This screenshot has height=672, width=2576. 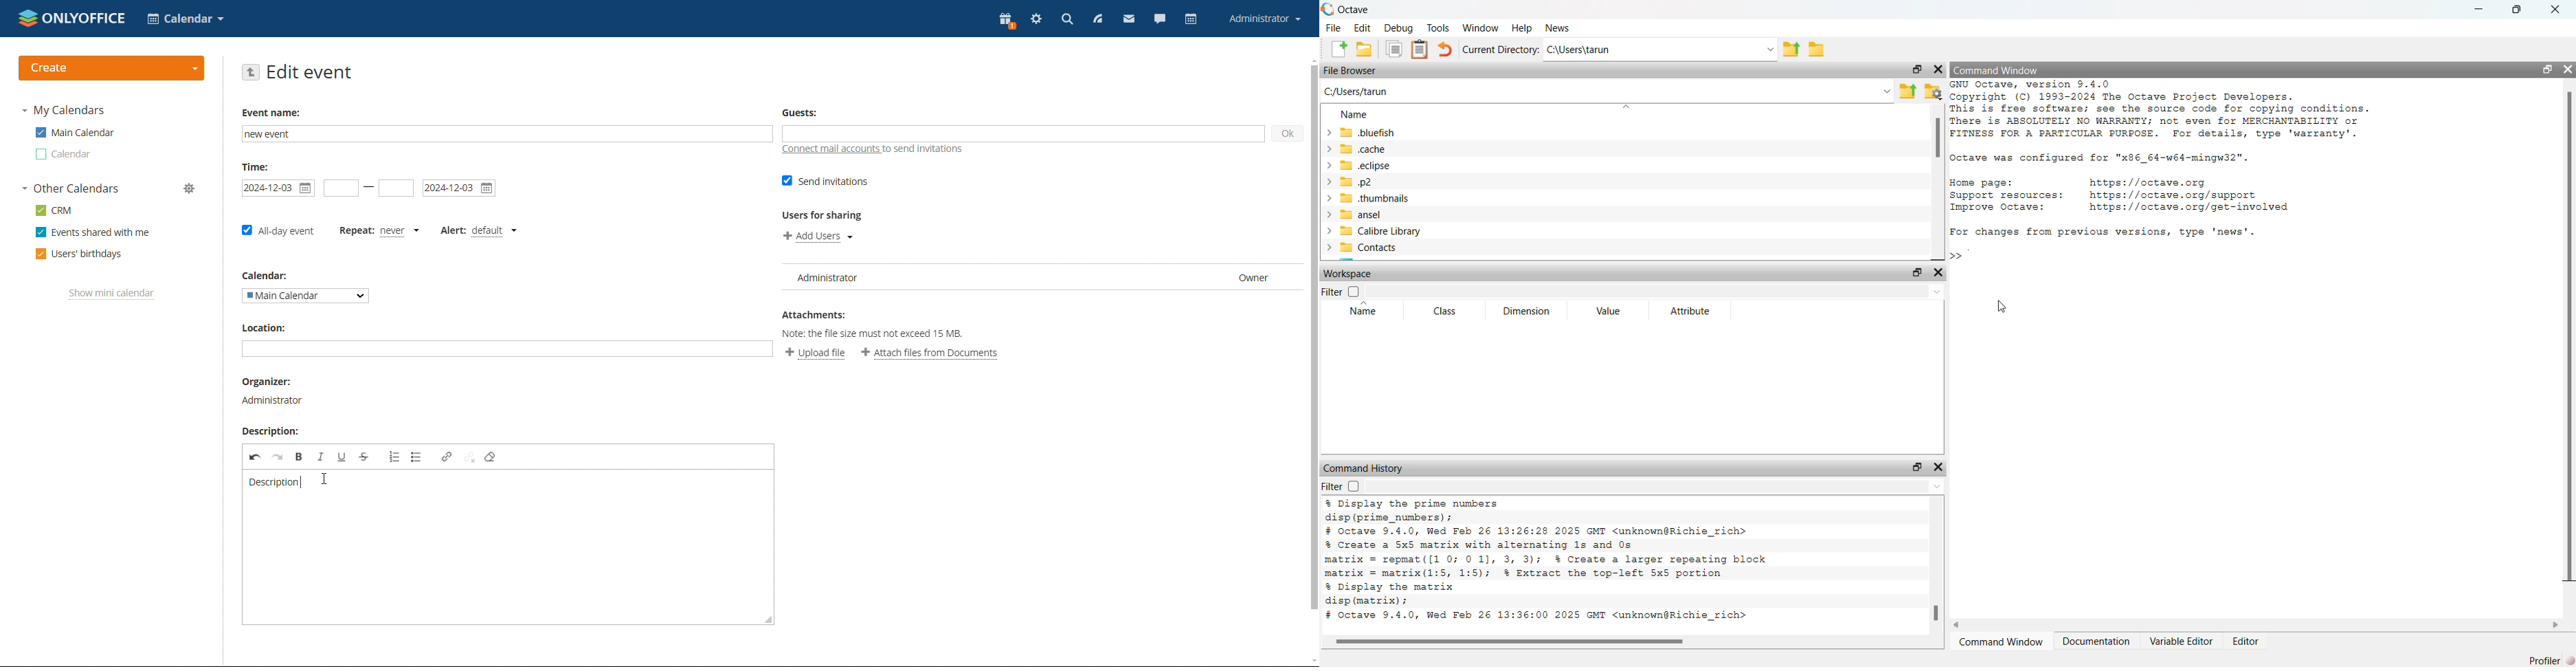 What do you see at coordinates (251, 72) in the screenshot?
I see `go back` at bounding box center [251, 72].